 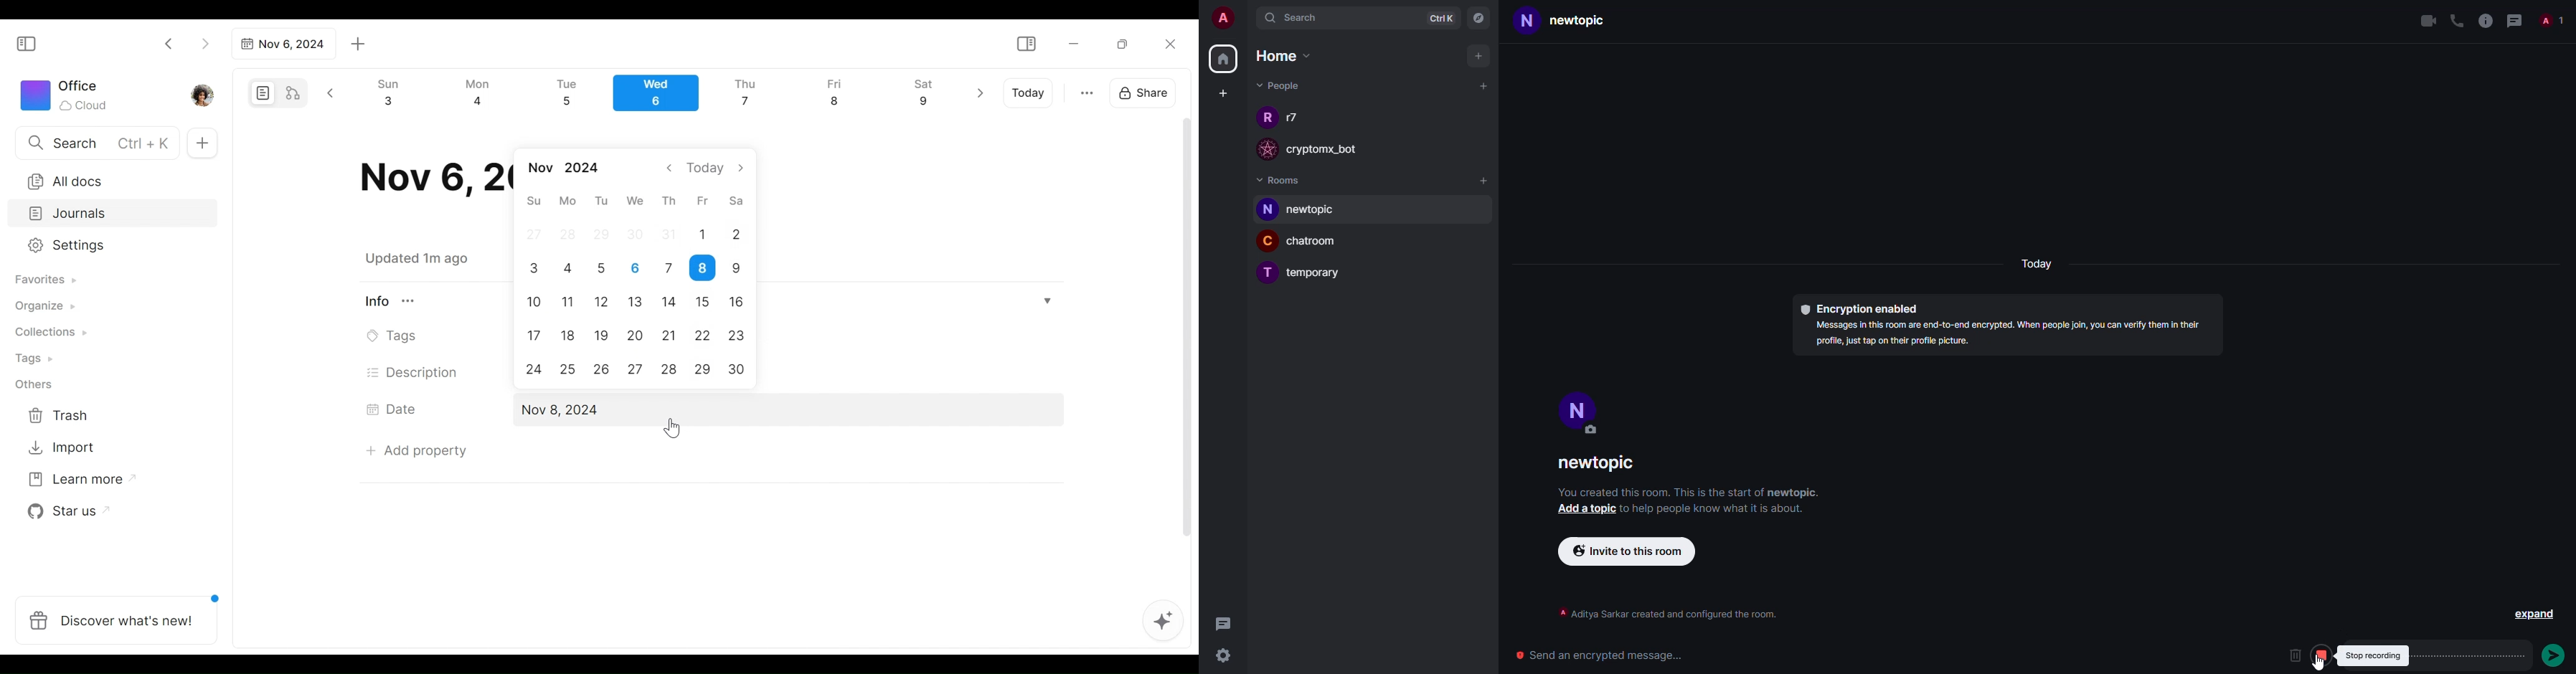 I want to click on AFFiNE AI, so click(x=1163, y=622).